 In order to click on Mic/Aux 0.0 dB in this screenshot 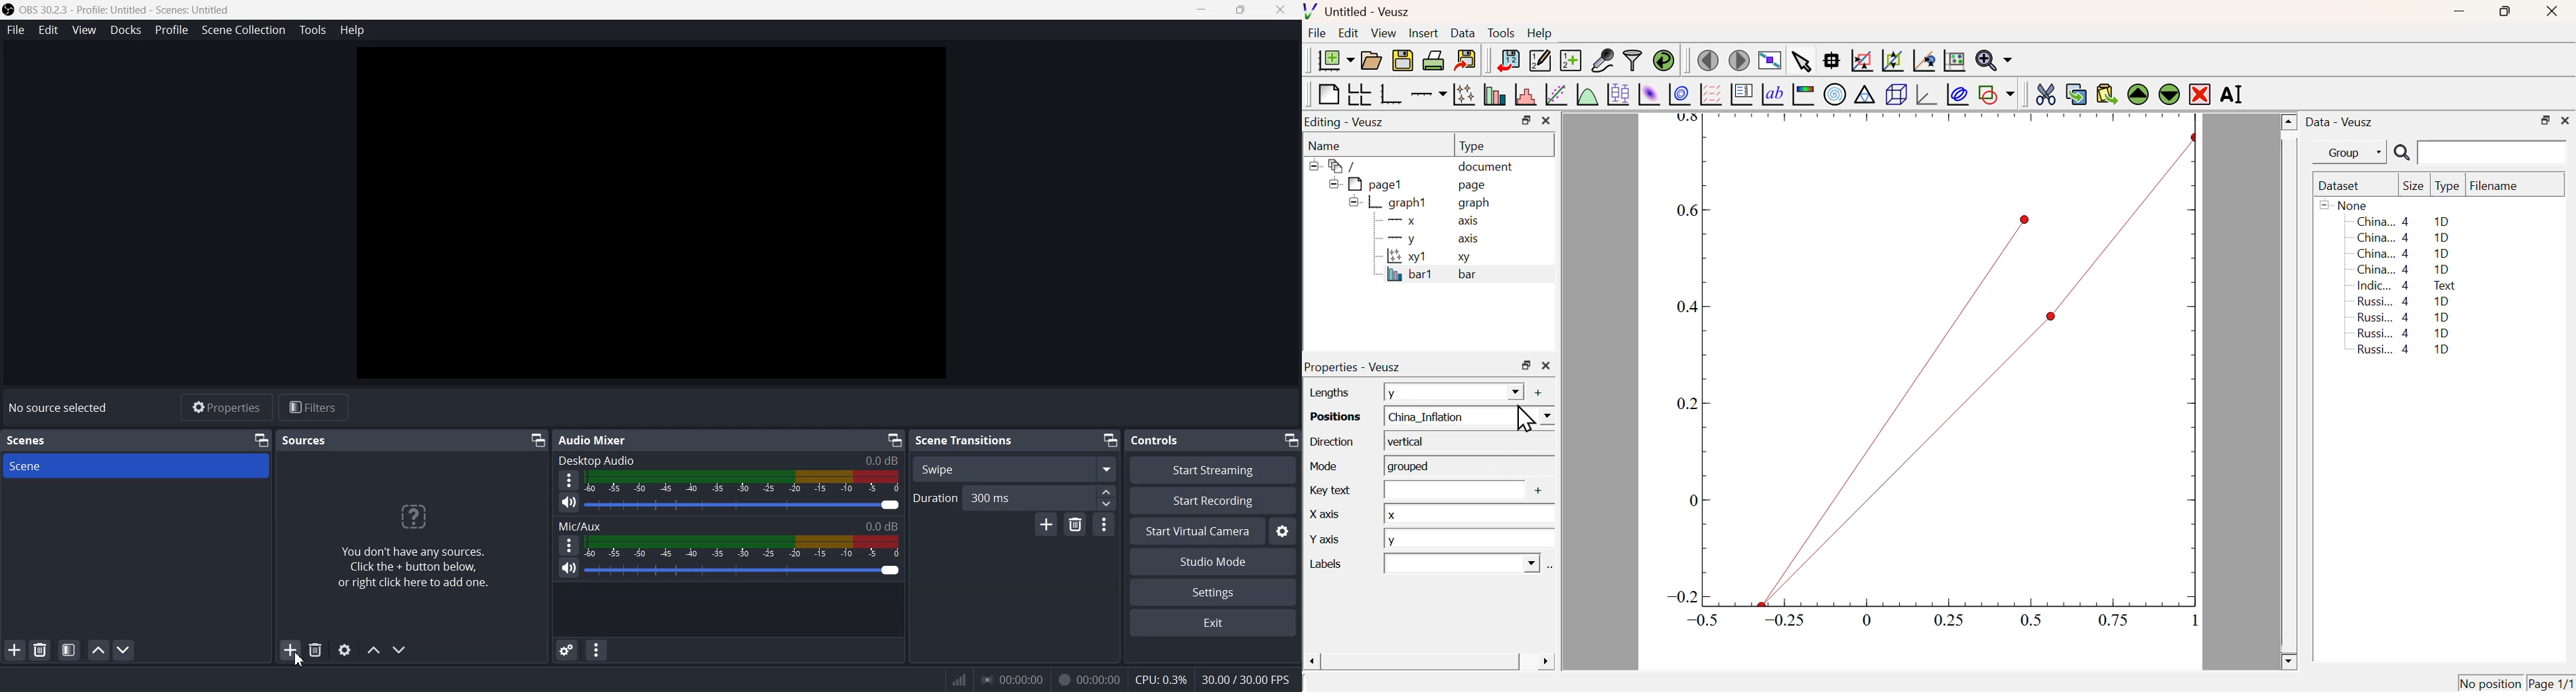, I will do `click(728, 526)`.